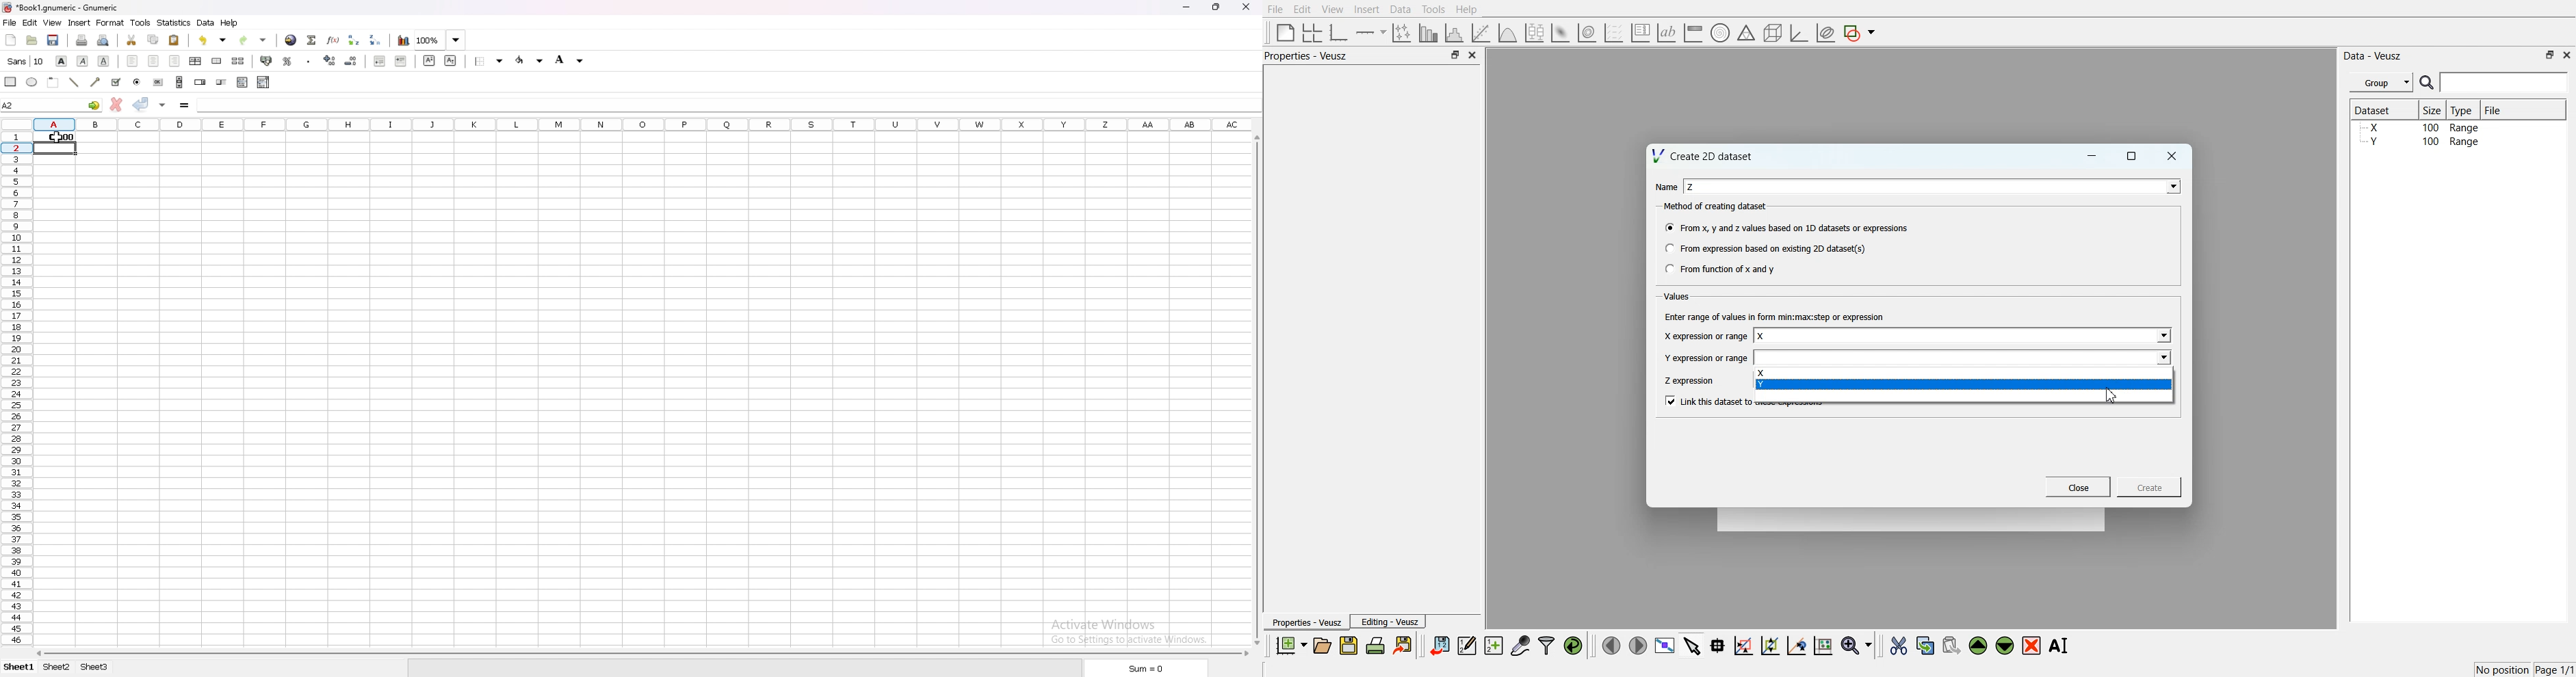  What do you see at coordinates (141, 105) in the screenshot?
I see `accept change` at bounding box center [141, 105].